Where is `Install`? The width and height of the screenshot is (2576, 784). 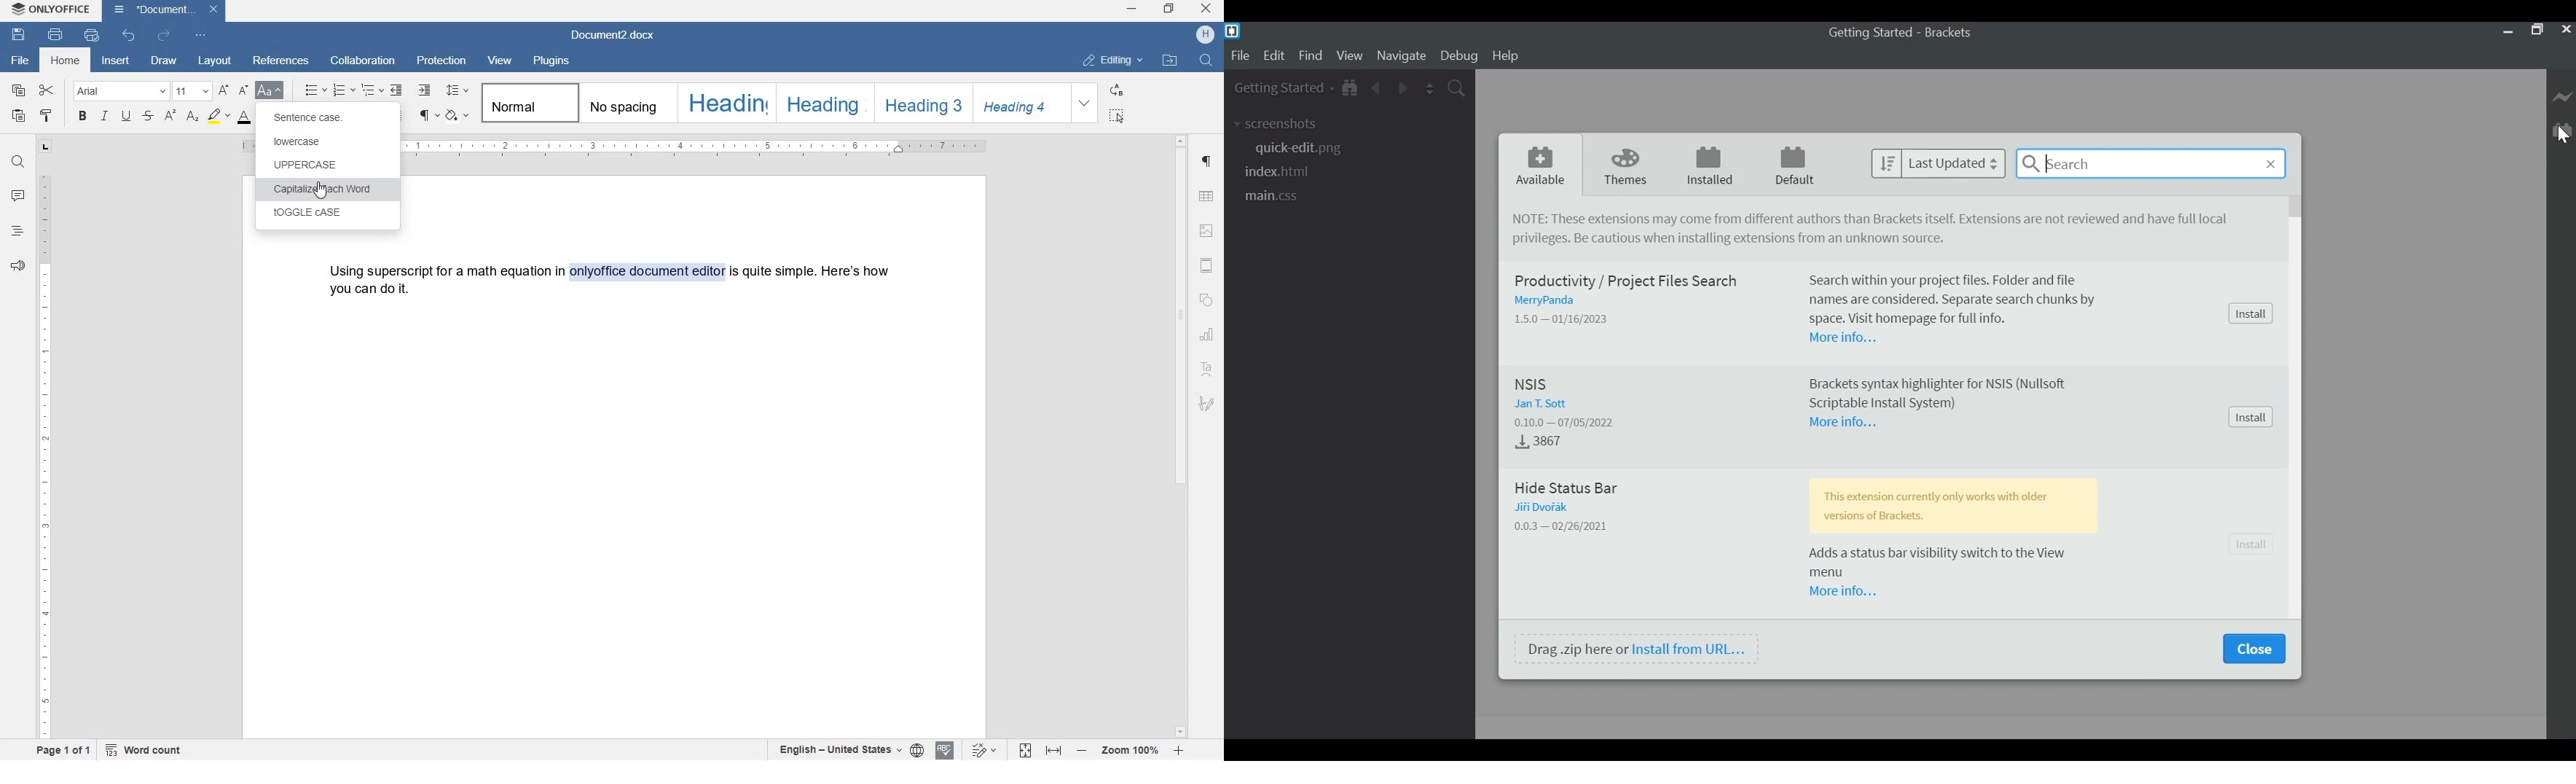
Install is located at coordinates (2253, 313).